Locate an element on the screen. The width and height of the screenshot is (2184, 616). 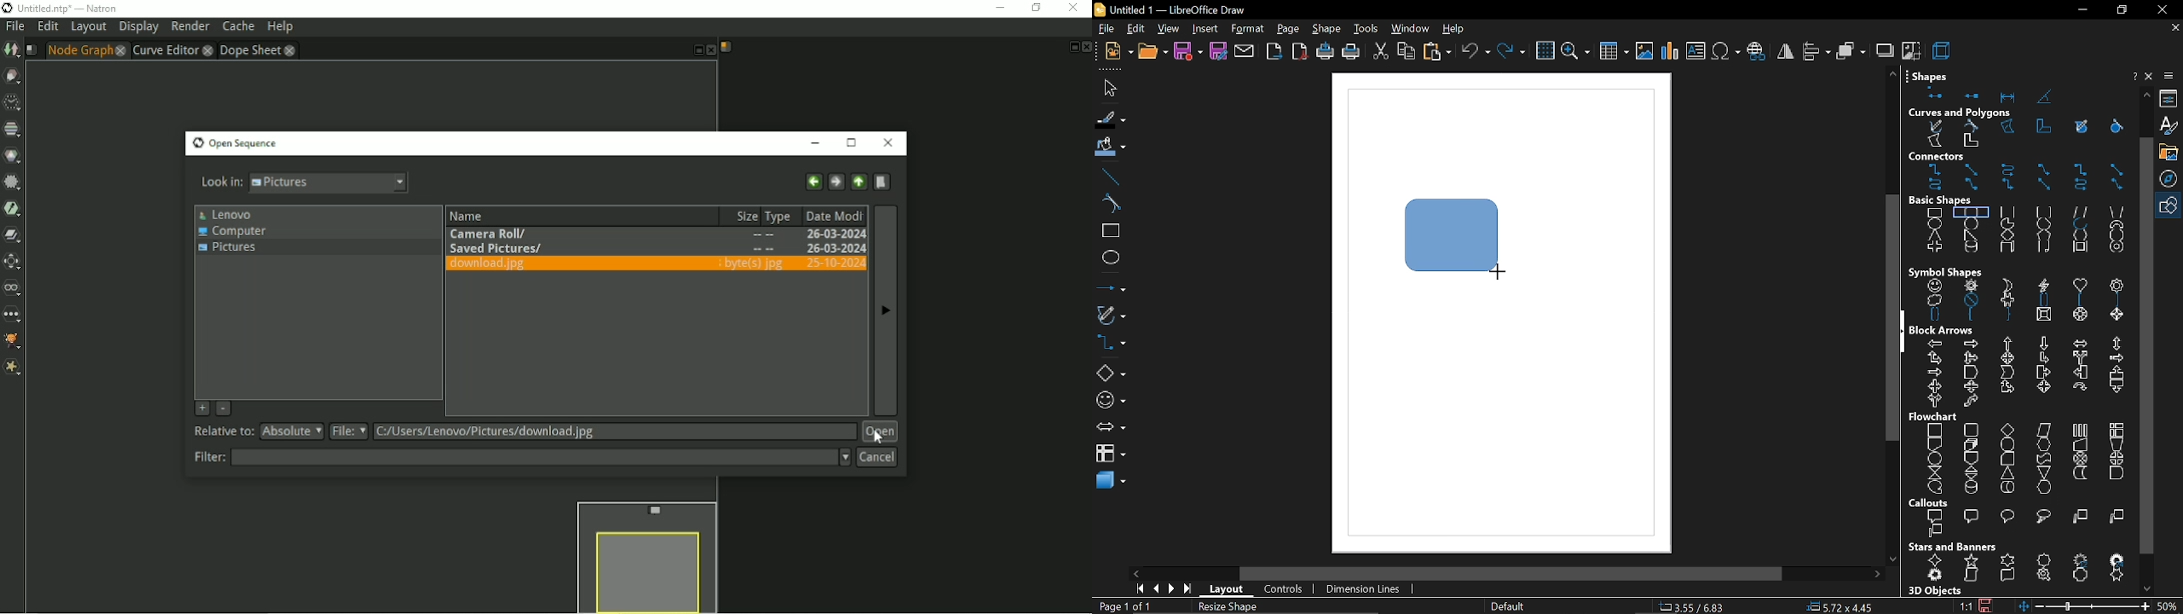
print directly is located at coordinates (1324, 52).